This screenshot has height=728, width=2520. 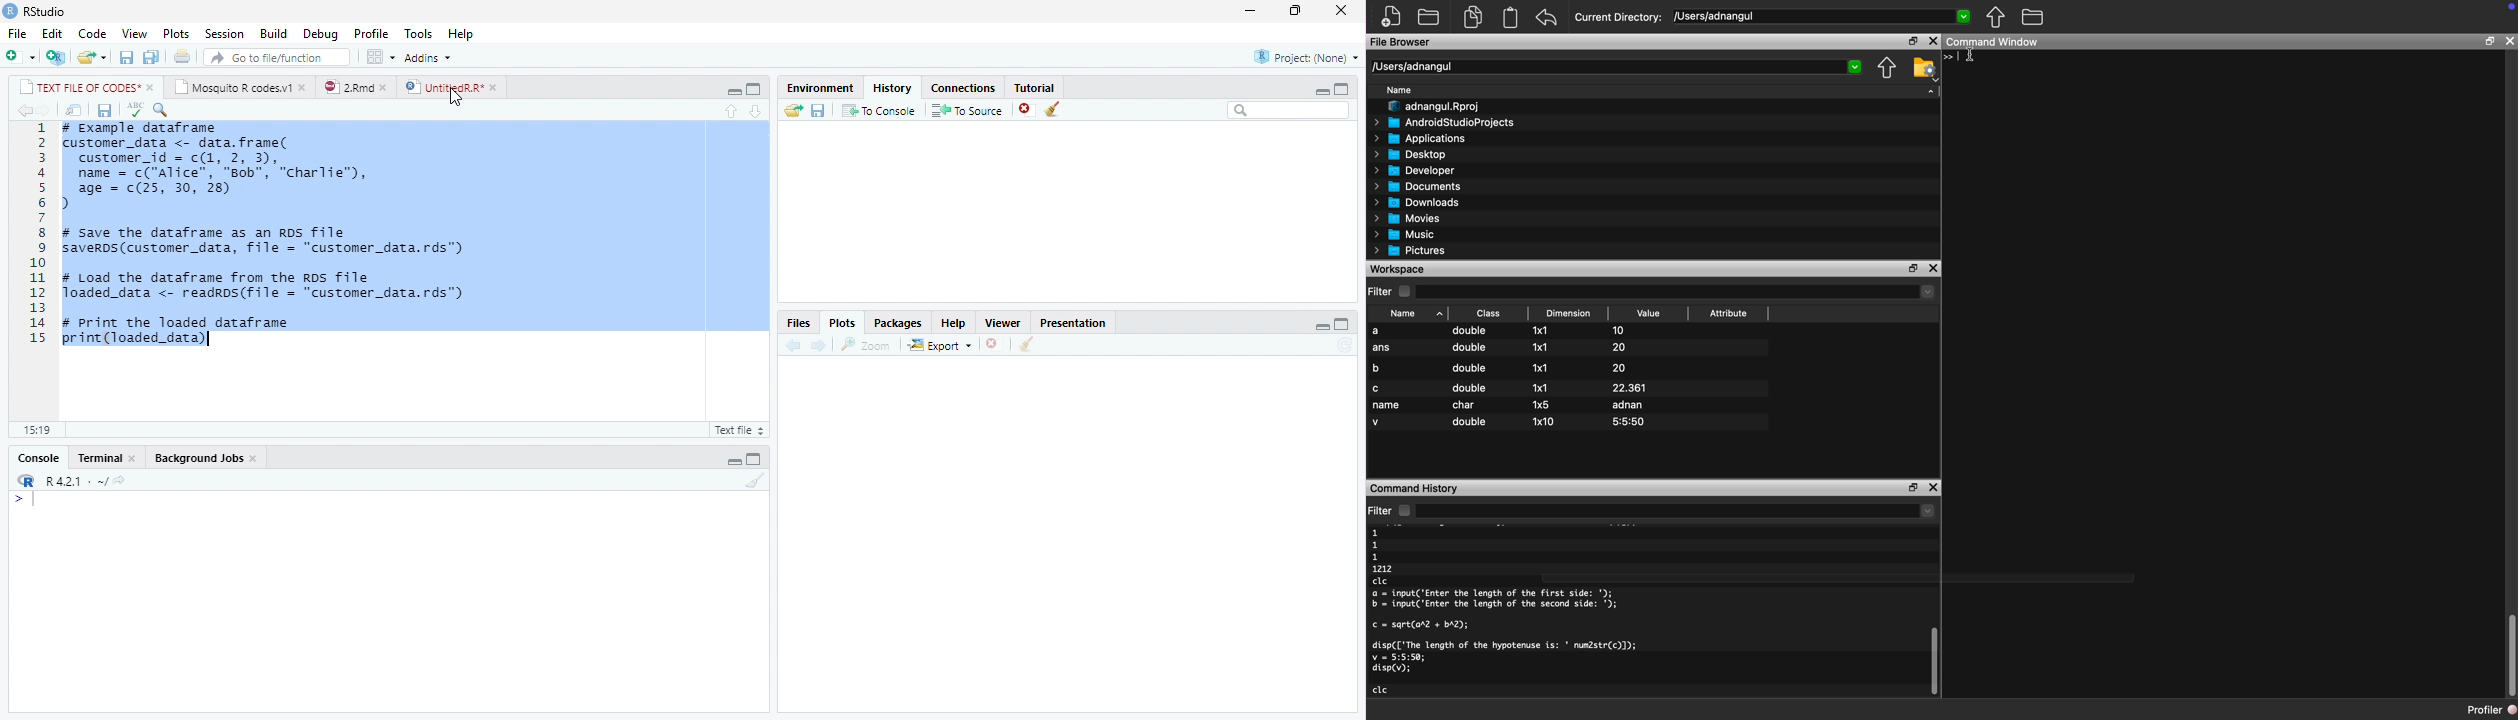 I want to click on Viewer, so click(x=1002, y=322).